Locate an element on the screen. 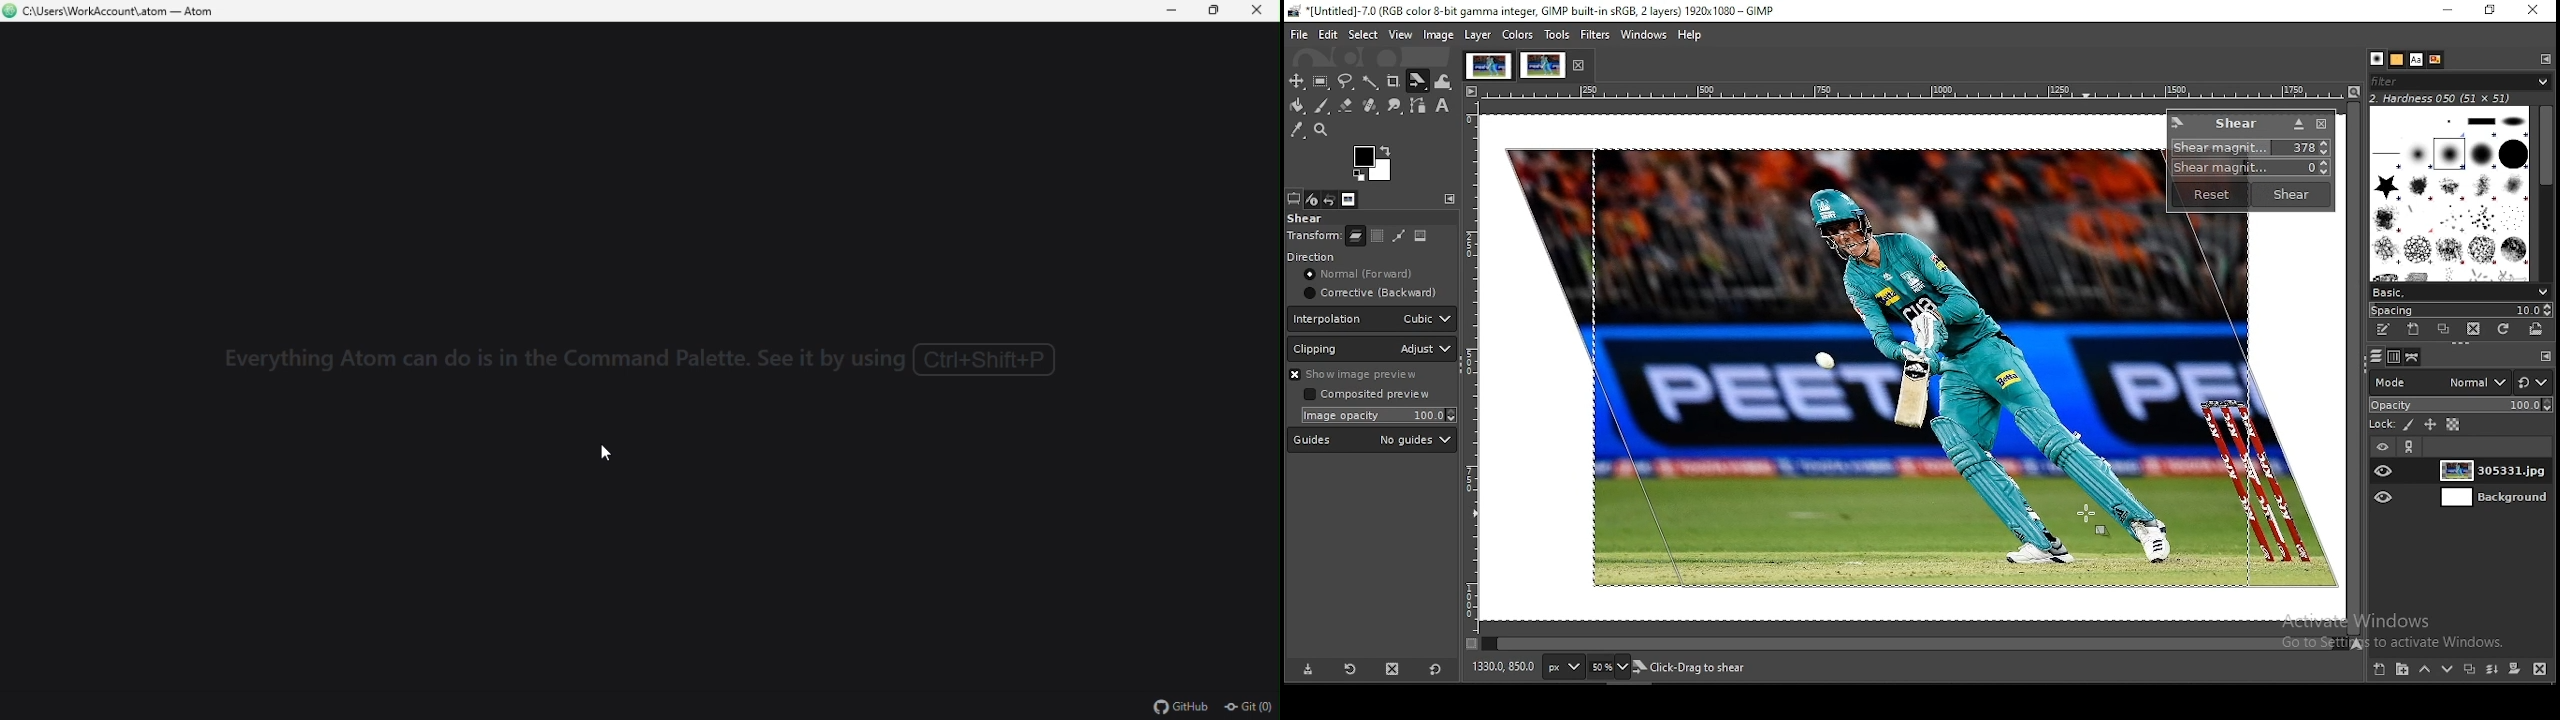 This screenshot has width=2576, height=728. show image preview is located at coordinates (1368, 375).